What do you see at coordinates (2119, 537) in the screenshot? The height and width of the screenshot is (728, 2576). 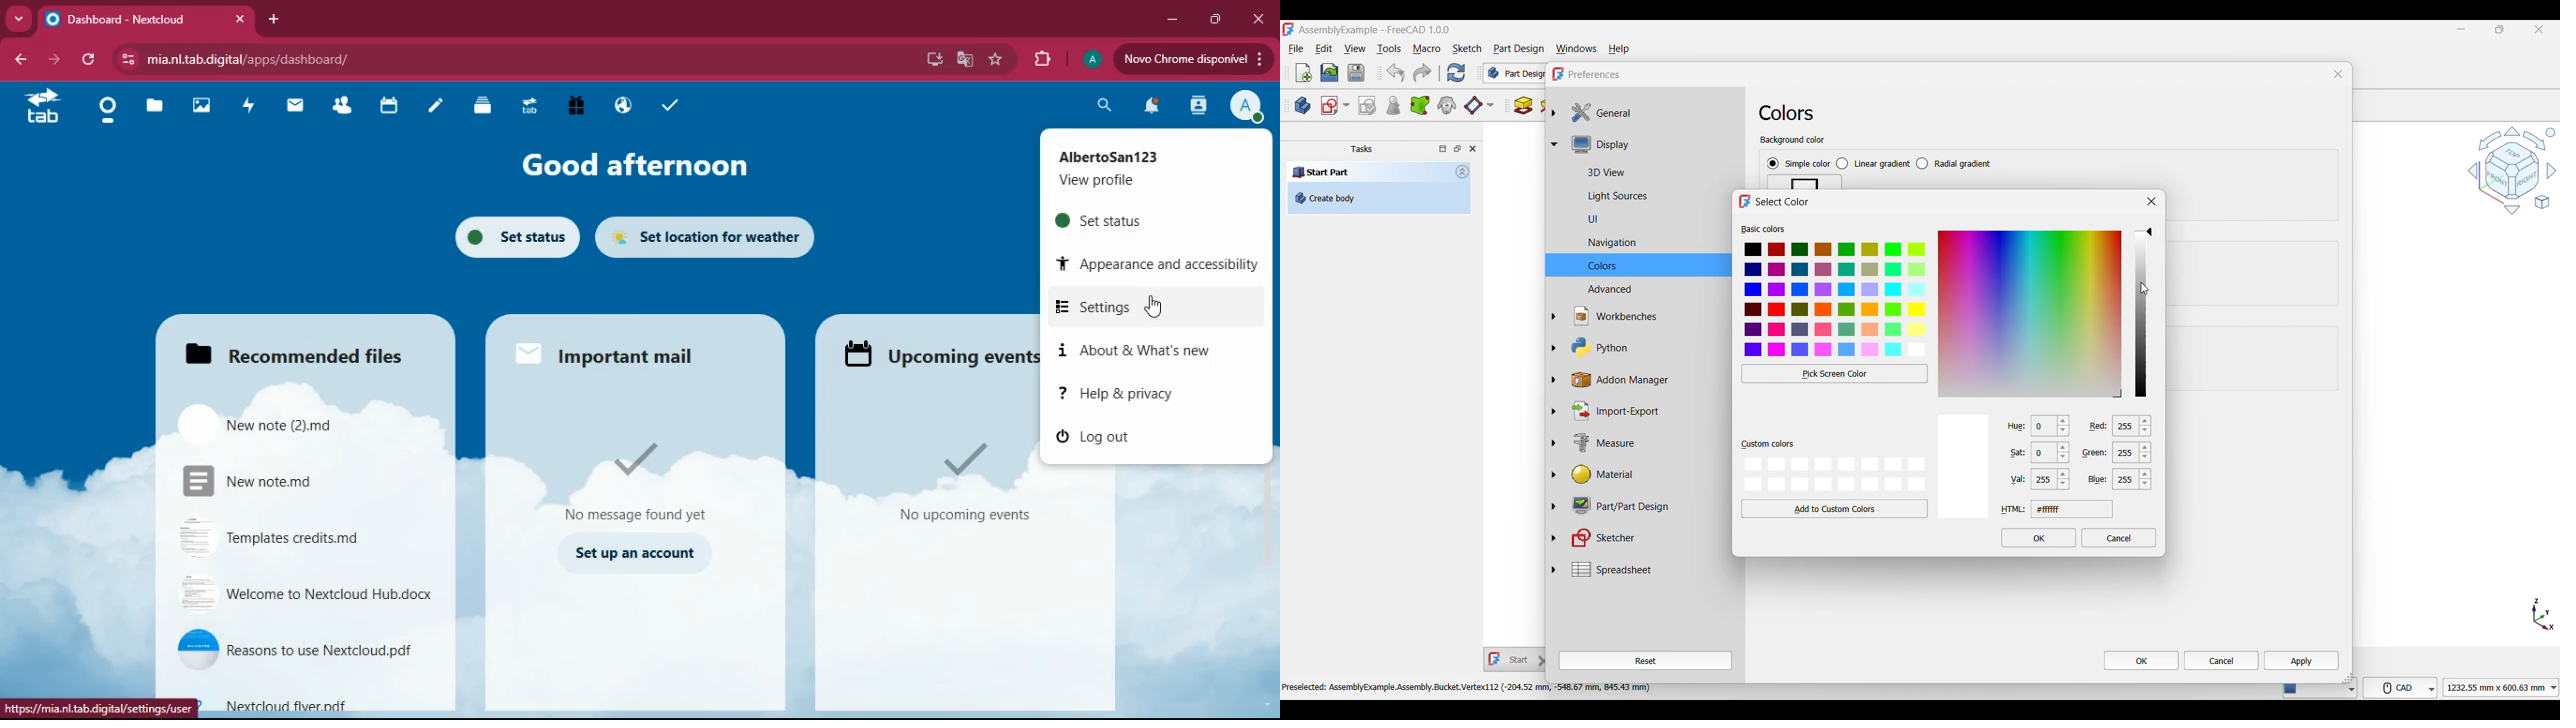 I see `Cancel` at bounding box center [2119, 537].